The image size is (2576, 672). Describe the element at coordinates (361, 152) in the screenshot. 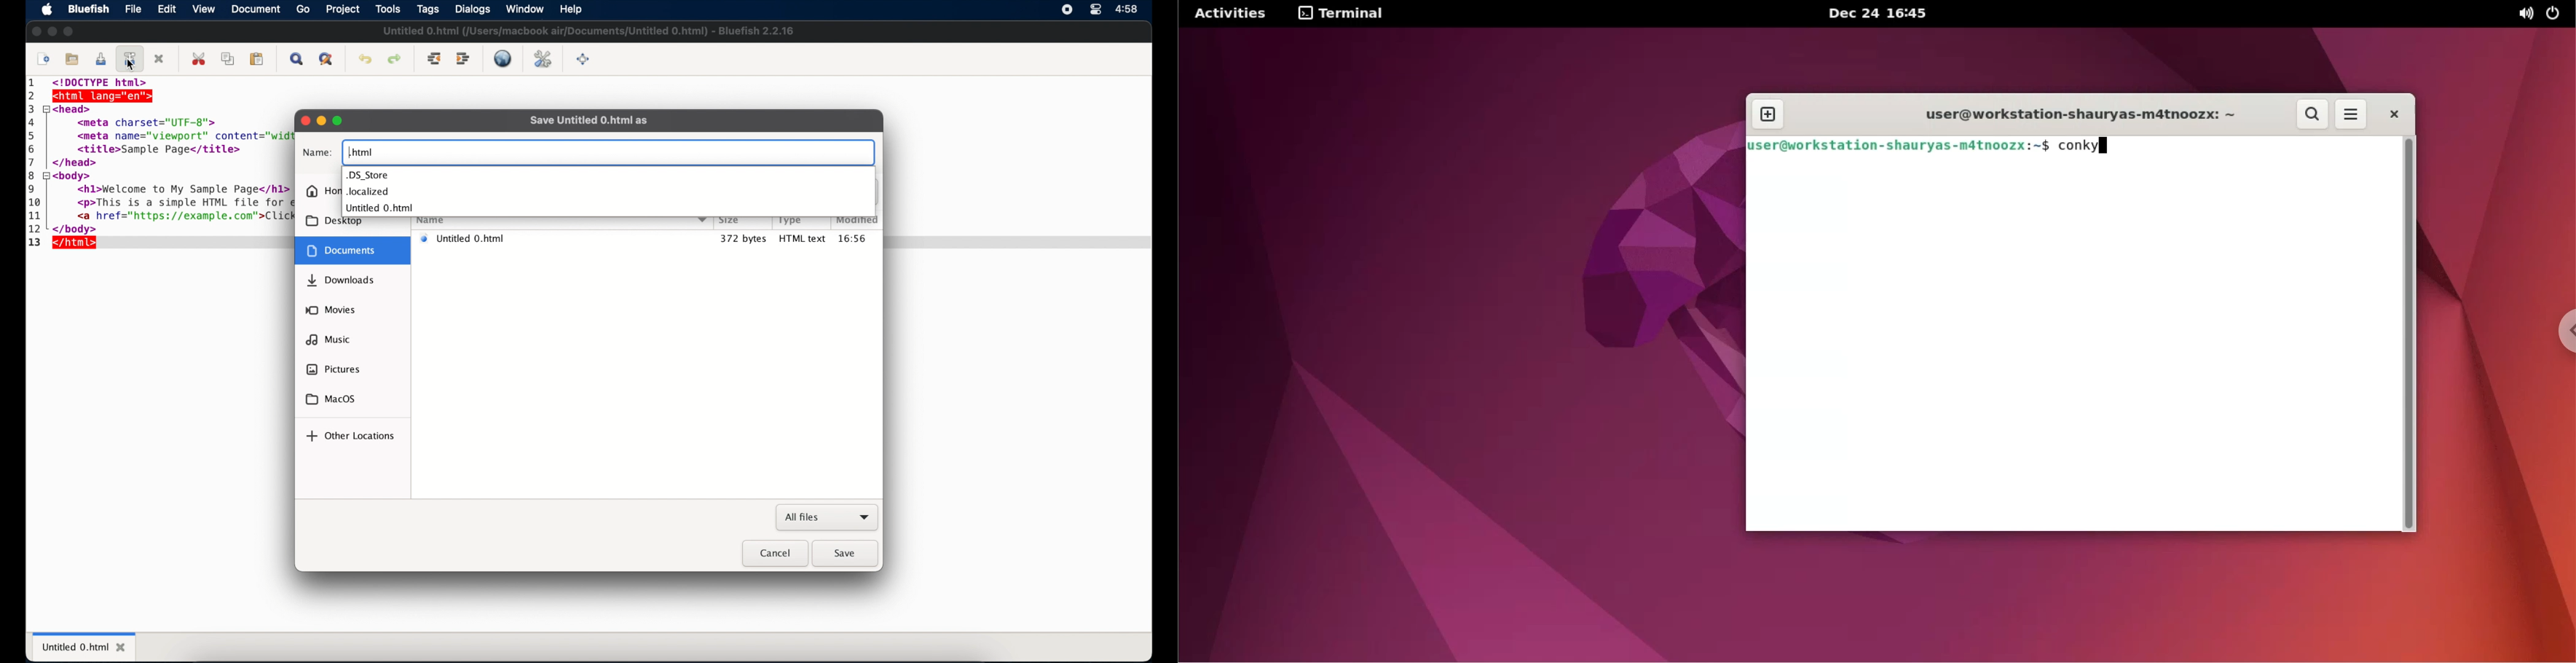

I see `.html` at that location.